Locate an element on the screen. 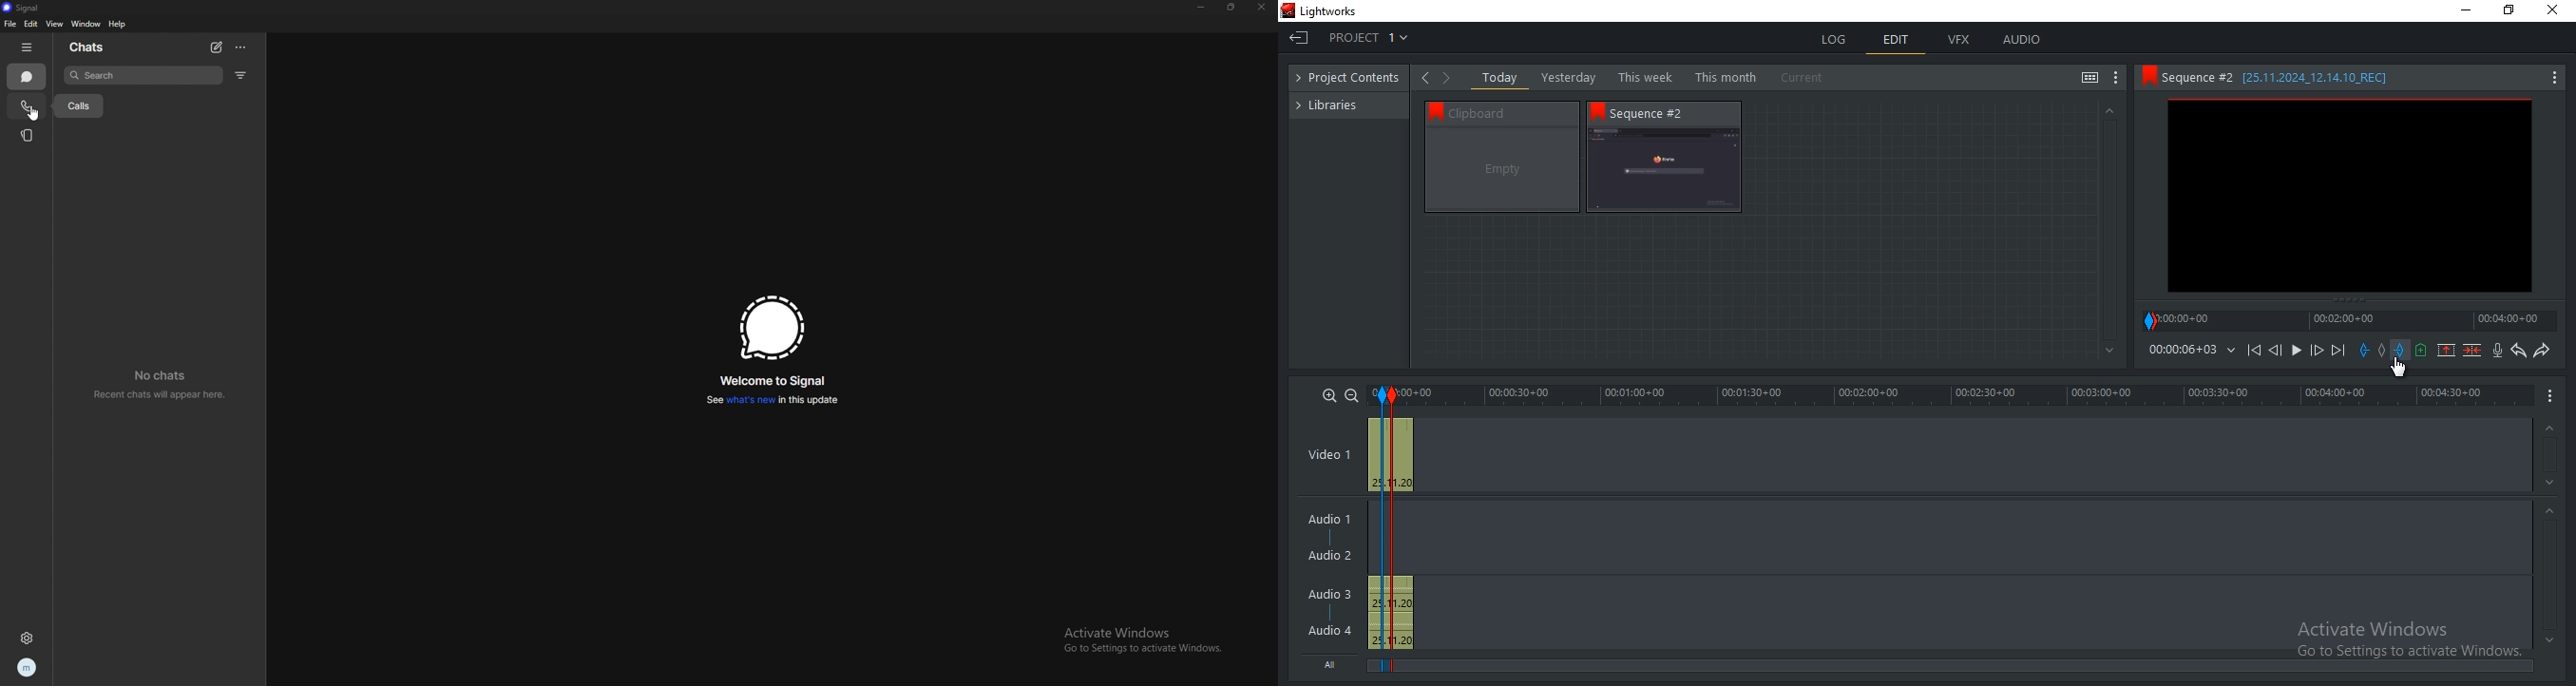  clear all markers is located at coordinates (2383, 349).